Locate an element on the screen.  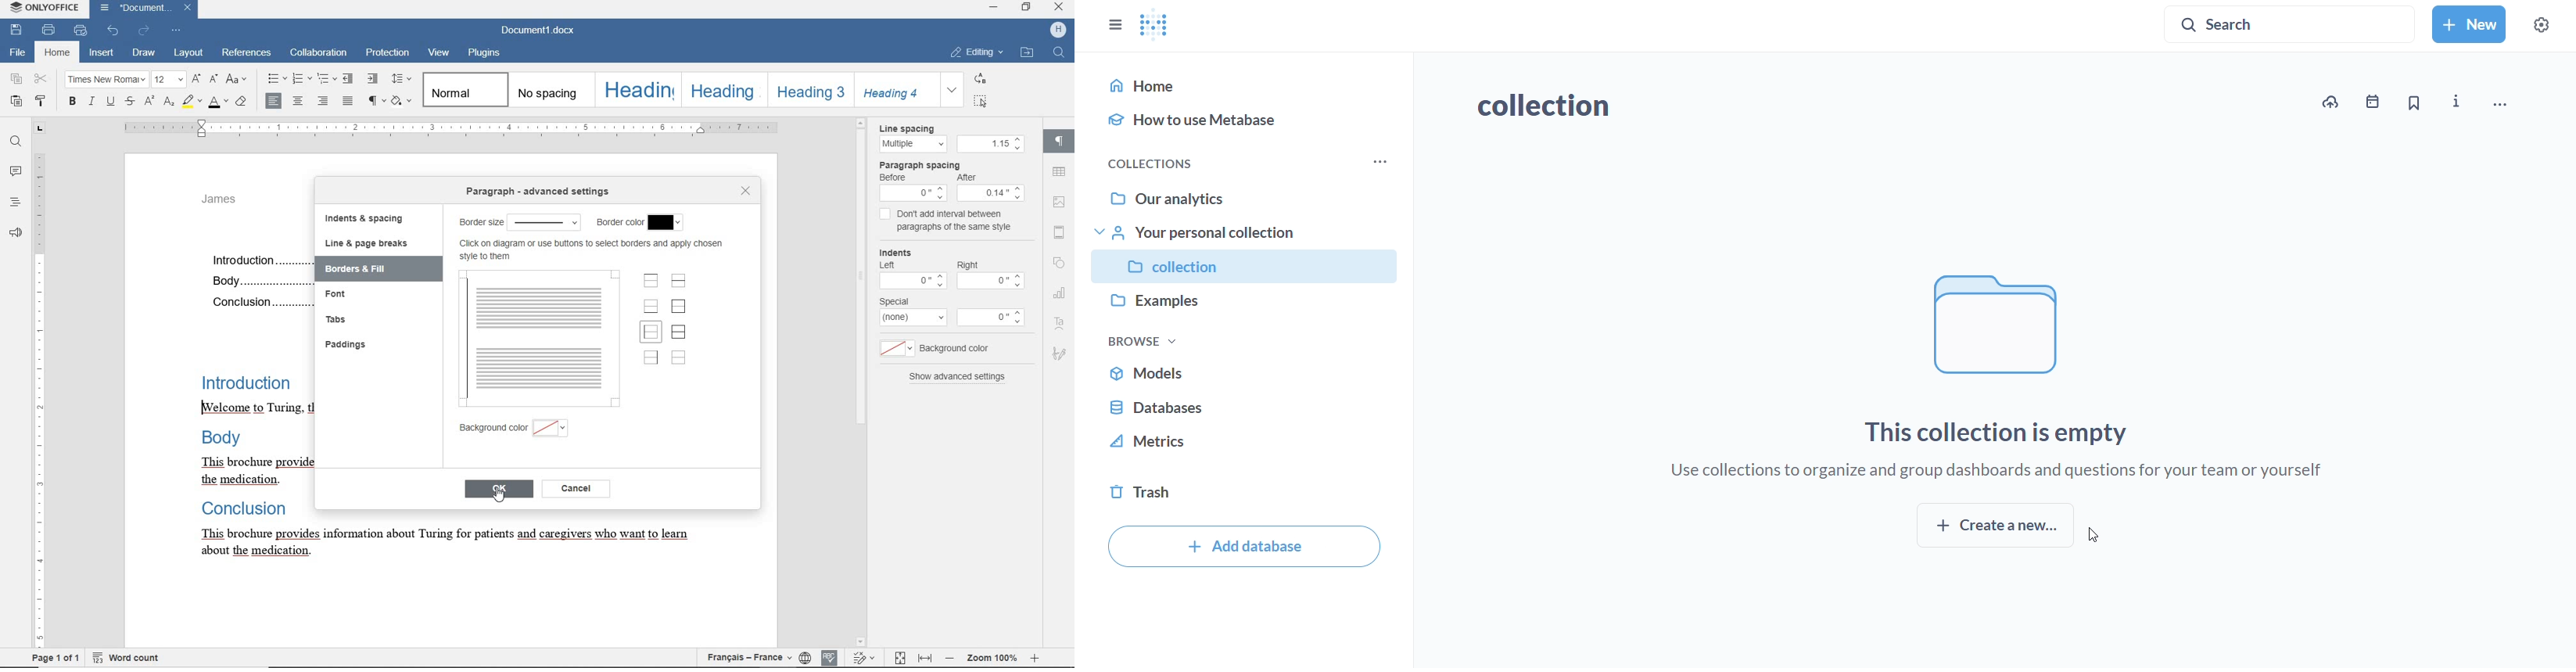
background color is located at coordinates (963, 348).